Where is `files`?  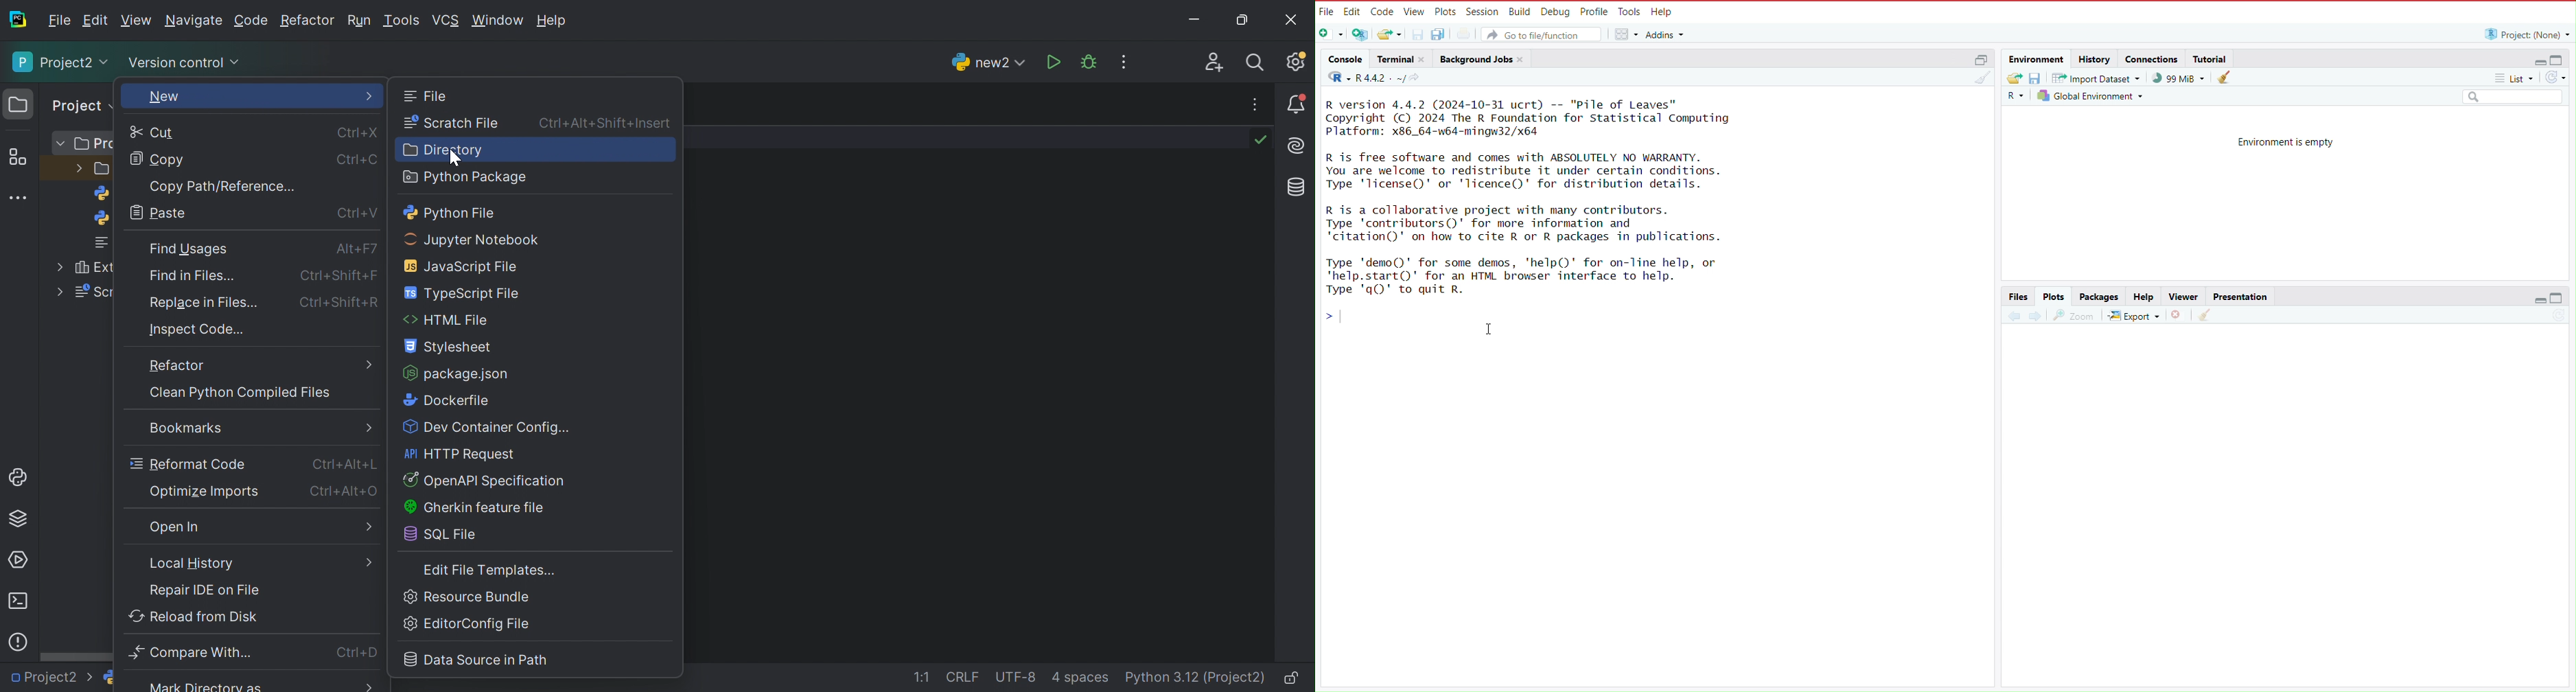 files is located at coordinates (2019, 295).